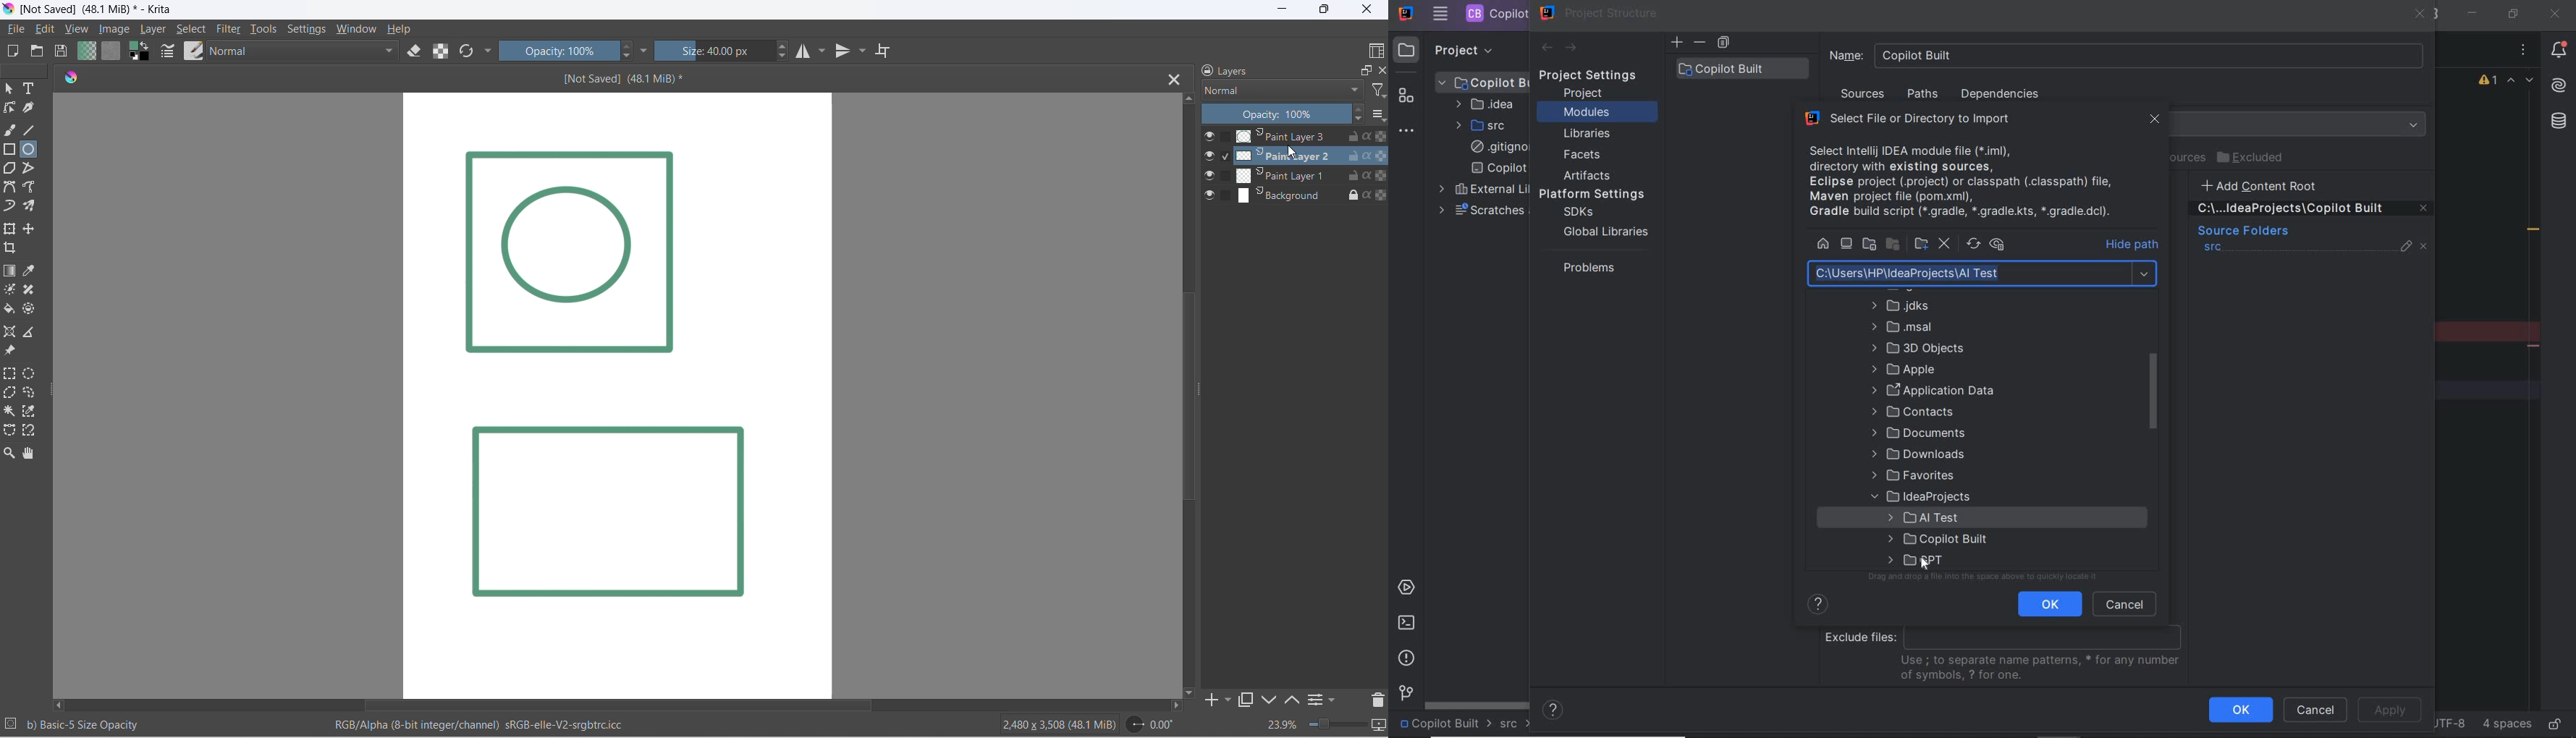 The image size is (2576, 756). Describe the element at coordinates (12, 310) in the screenshot. I see `fill color` at that location.